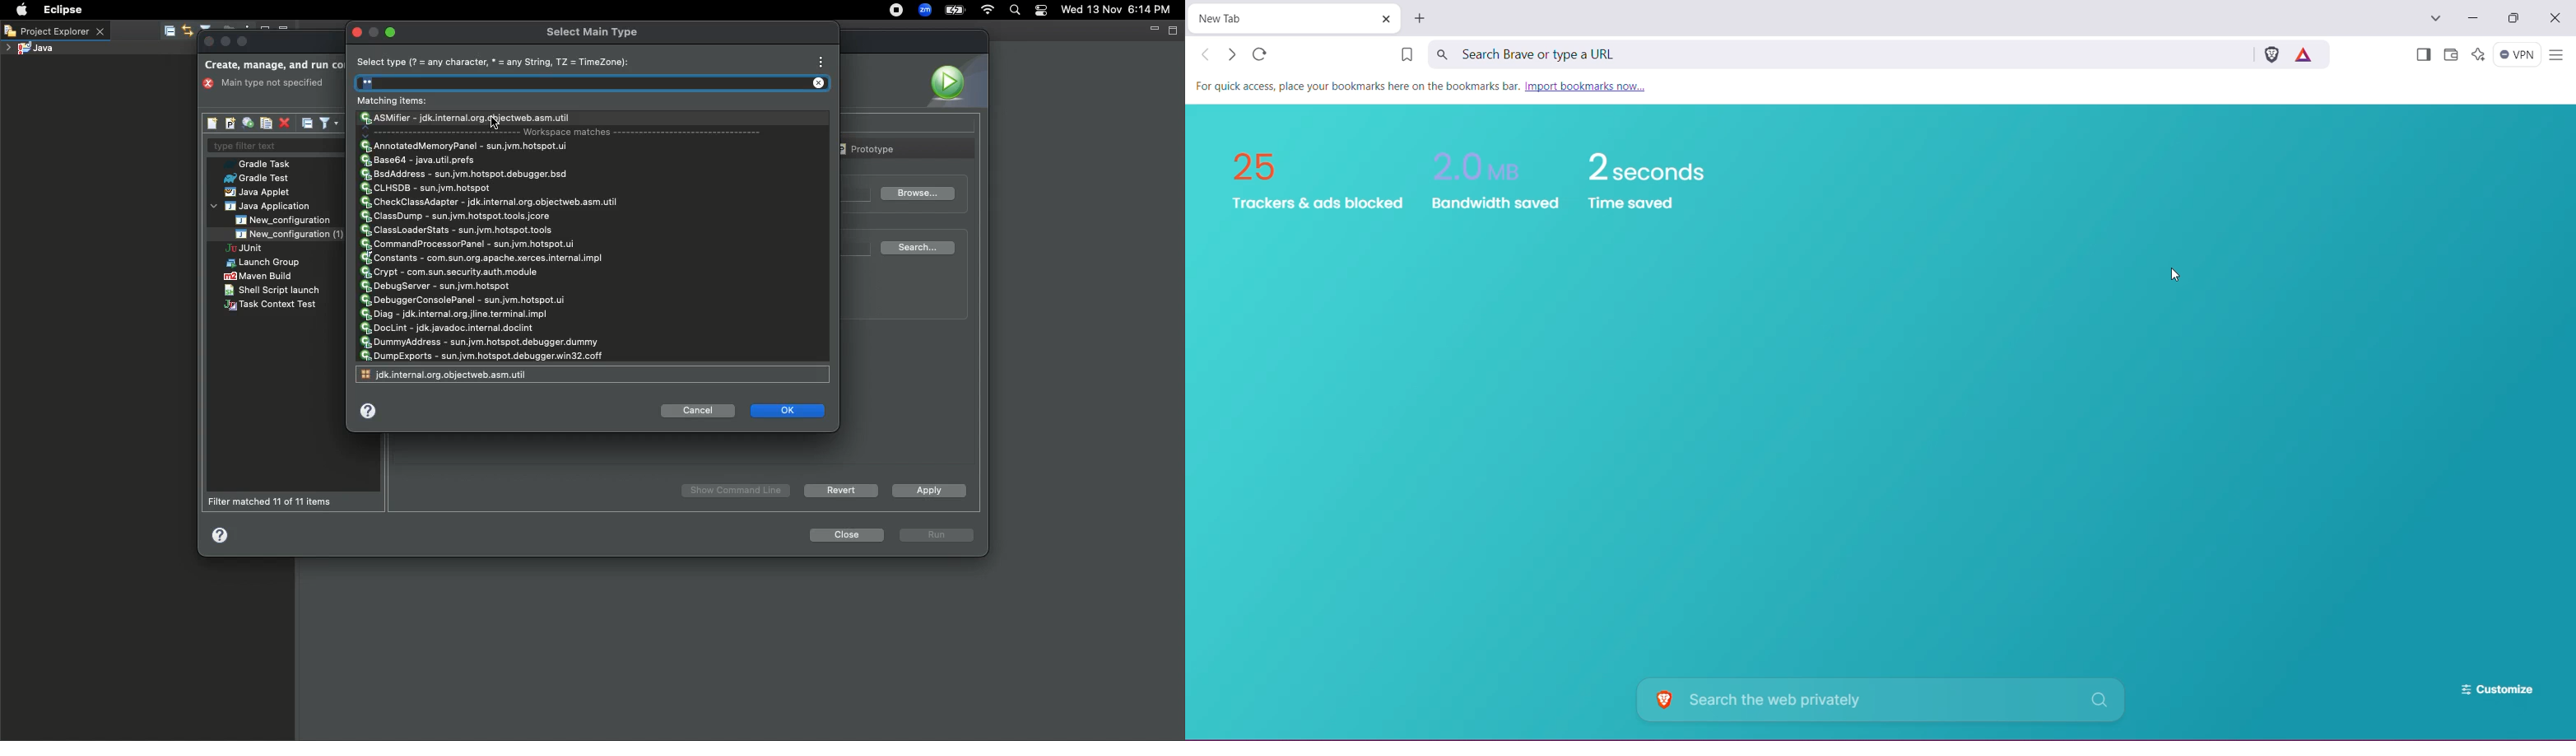  I want to click on Help, so click(373, 412).